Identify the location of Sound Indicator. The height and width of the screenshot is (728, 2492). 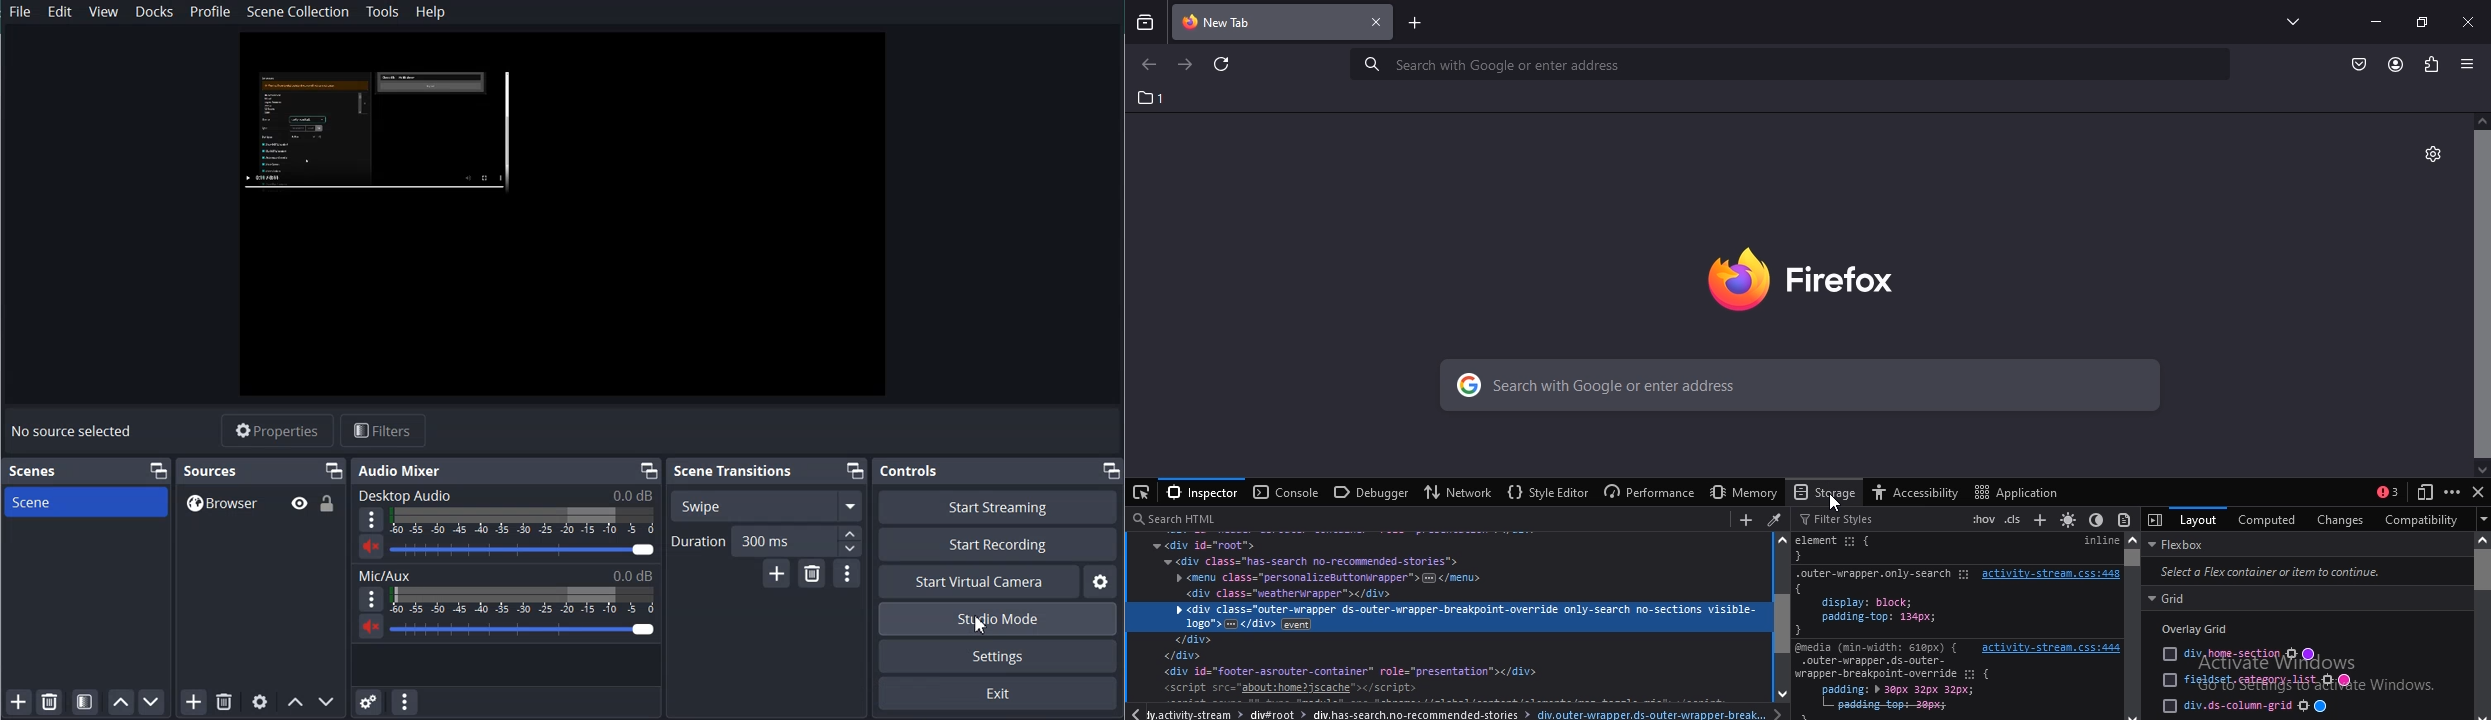
(522, 600).